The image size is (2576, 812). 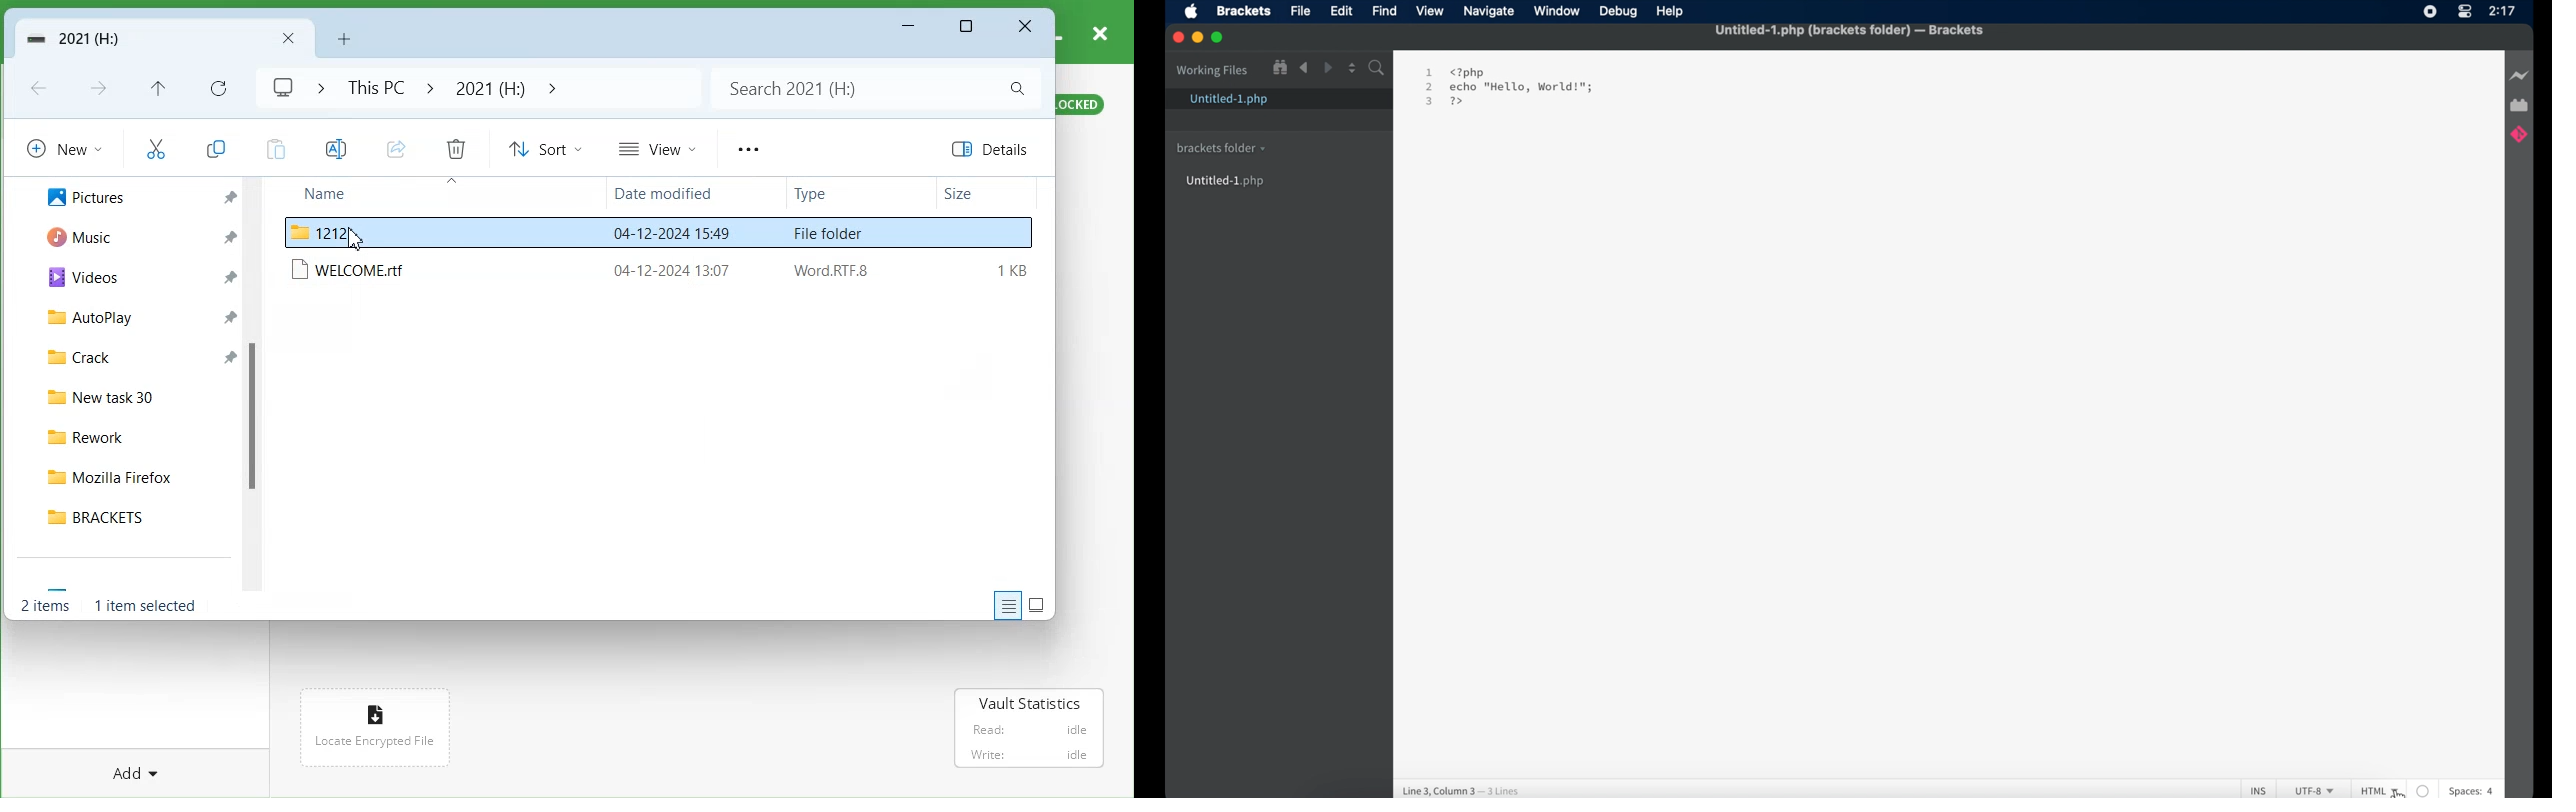 I want to click on line 3, column 3 - 3 lines, so click(x=1466, y=788).